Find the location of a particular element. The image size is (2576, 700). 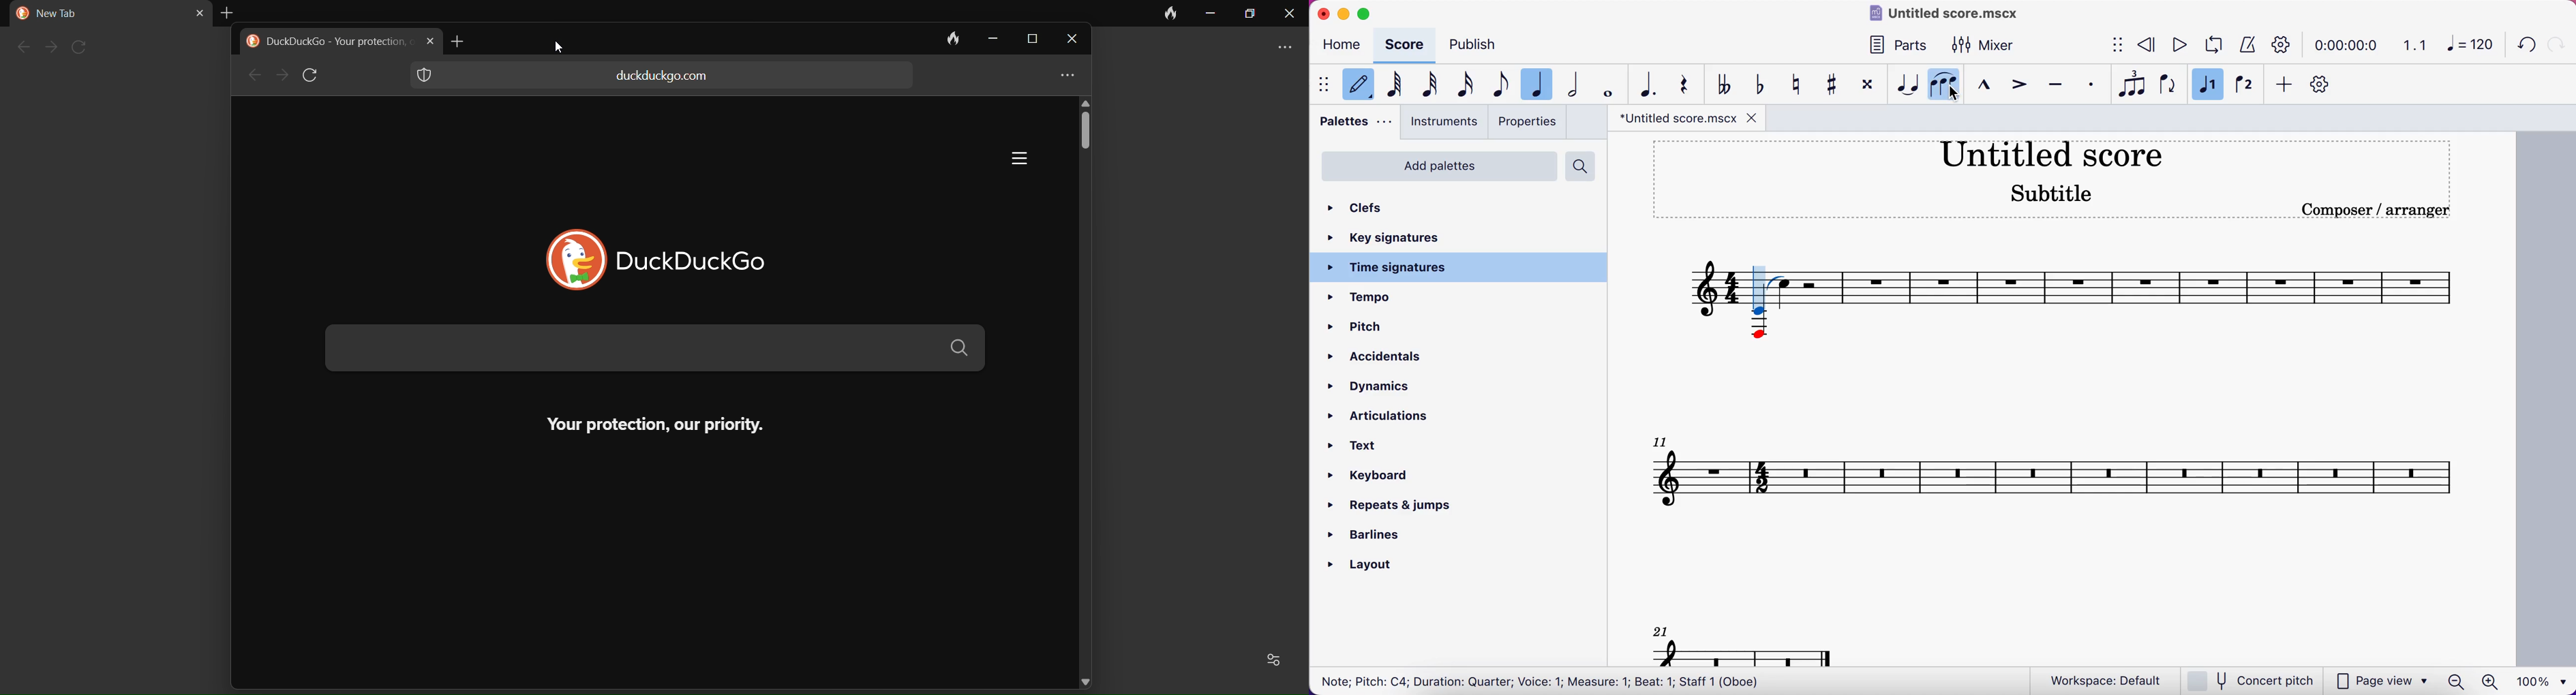

up is located at coordinates (1087, 104).